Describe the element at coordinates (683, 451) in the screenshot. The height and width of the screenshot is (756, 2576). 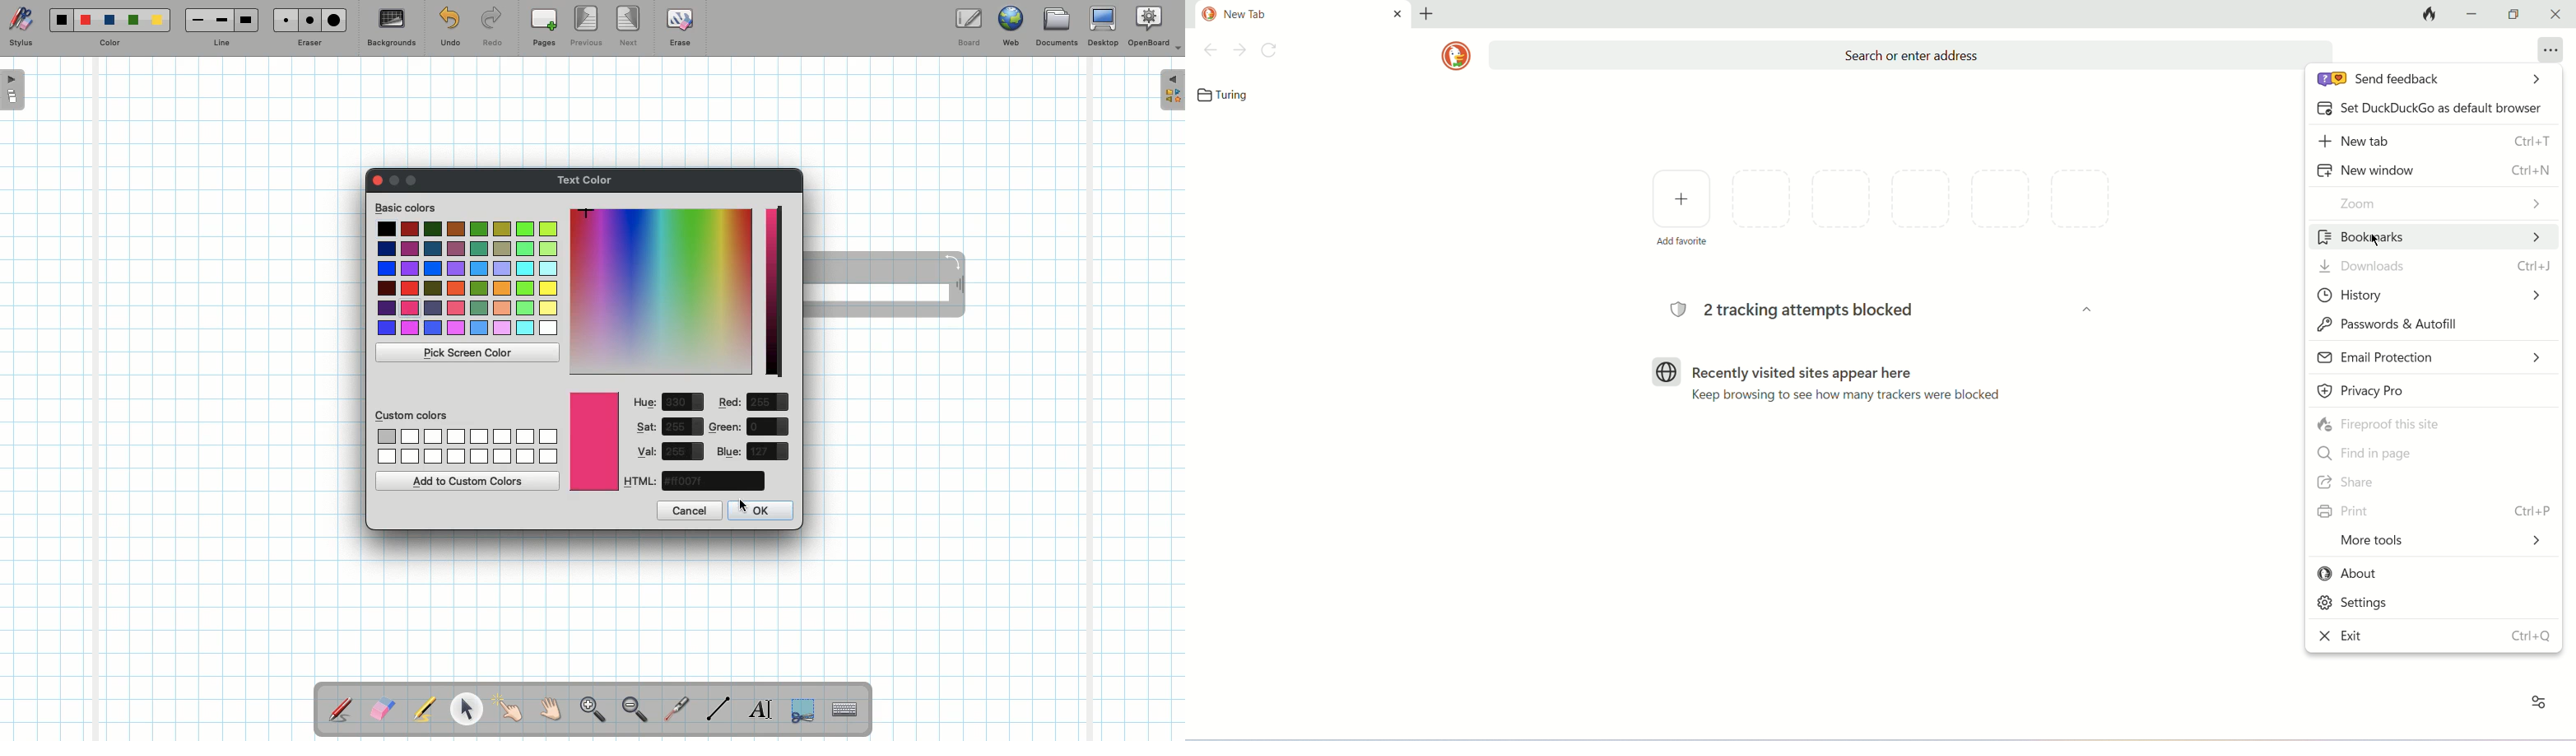
I see `value` at that location.